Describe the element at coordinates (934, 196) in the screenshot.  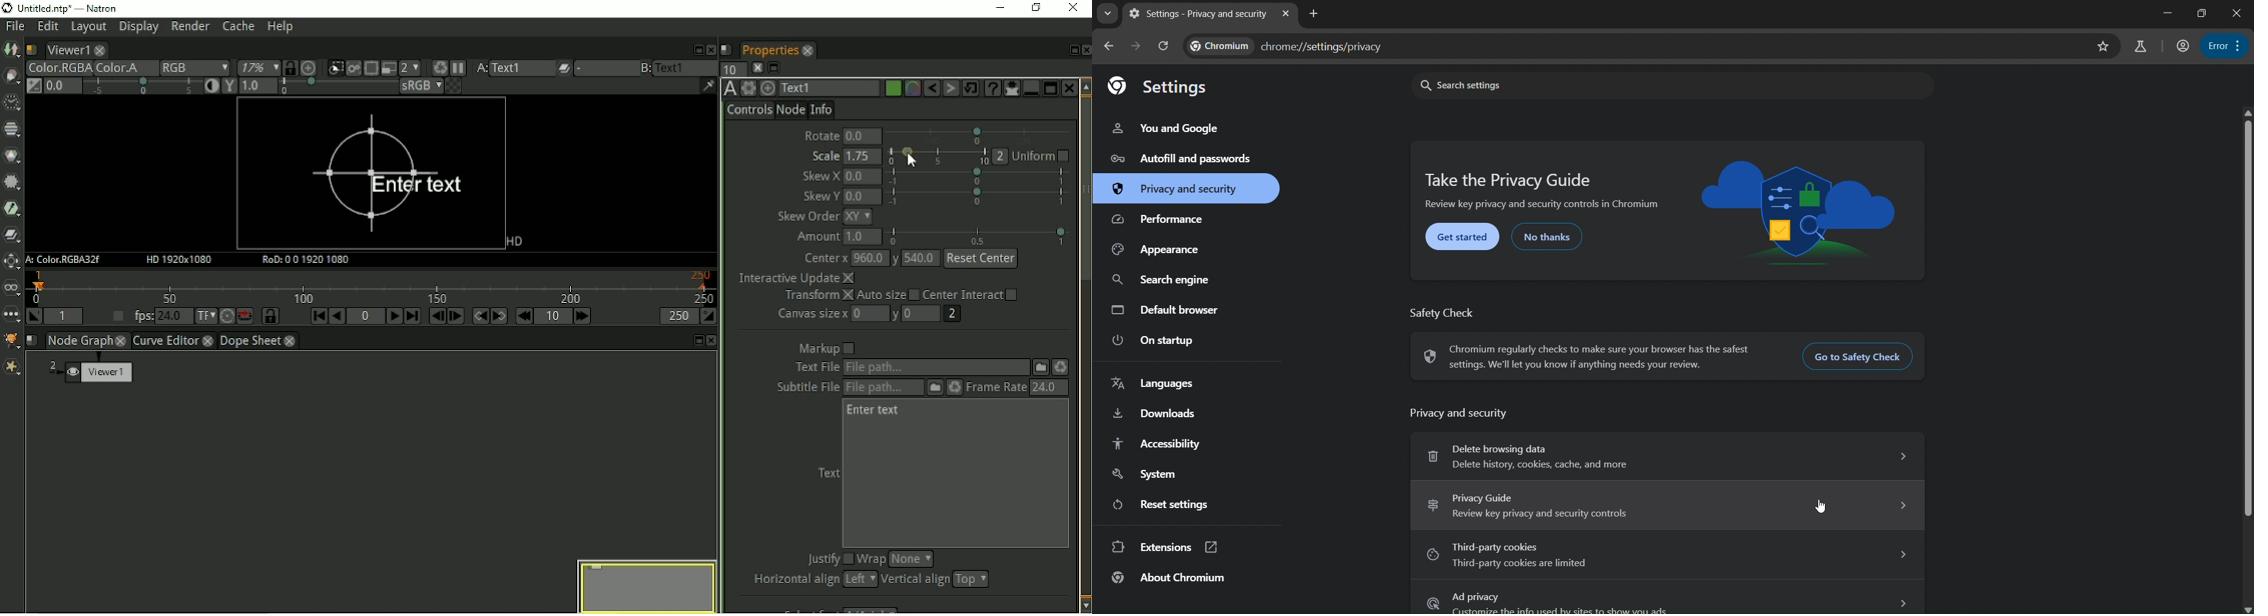
I see `skew Y` at that location.